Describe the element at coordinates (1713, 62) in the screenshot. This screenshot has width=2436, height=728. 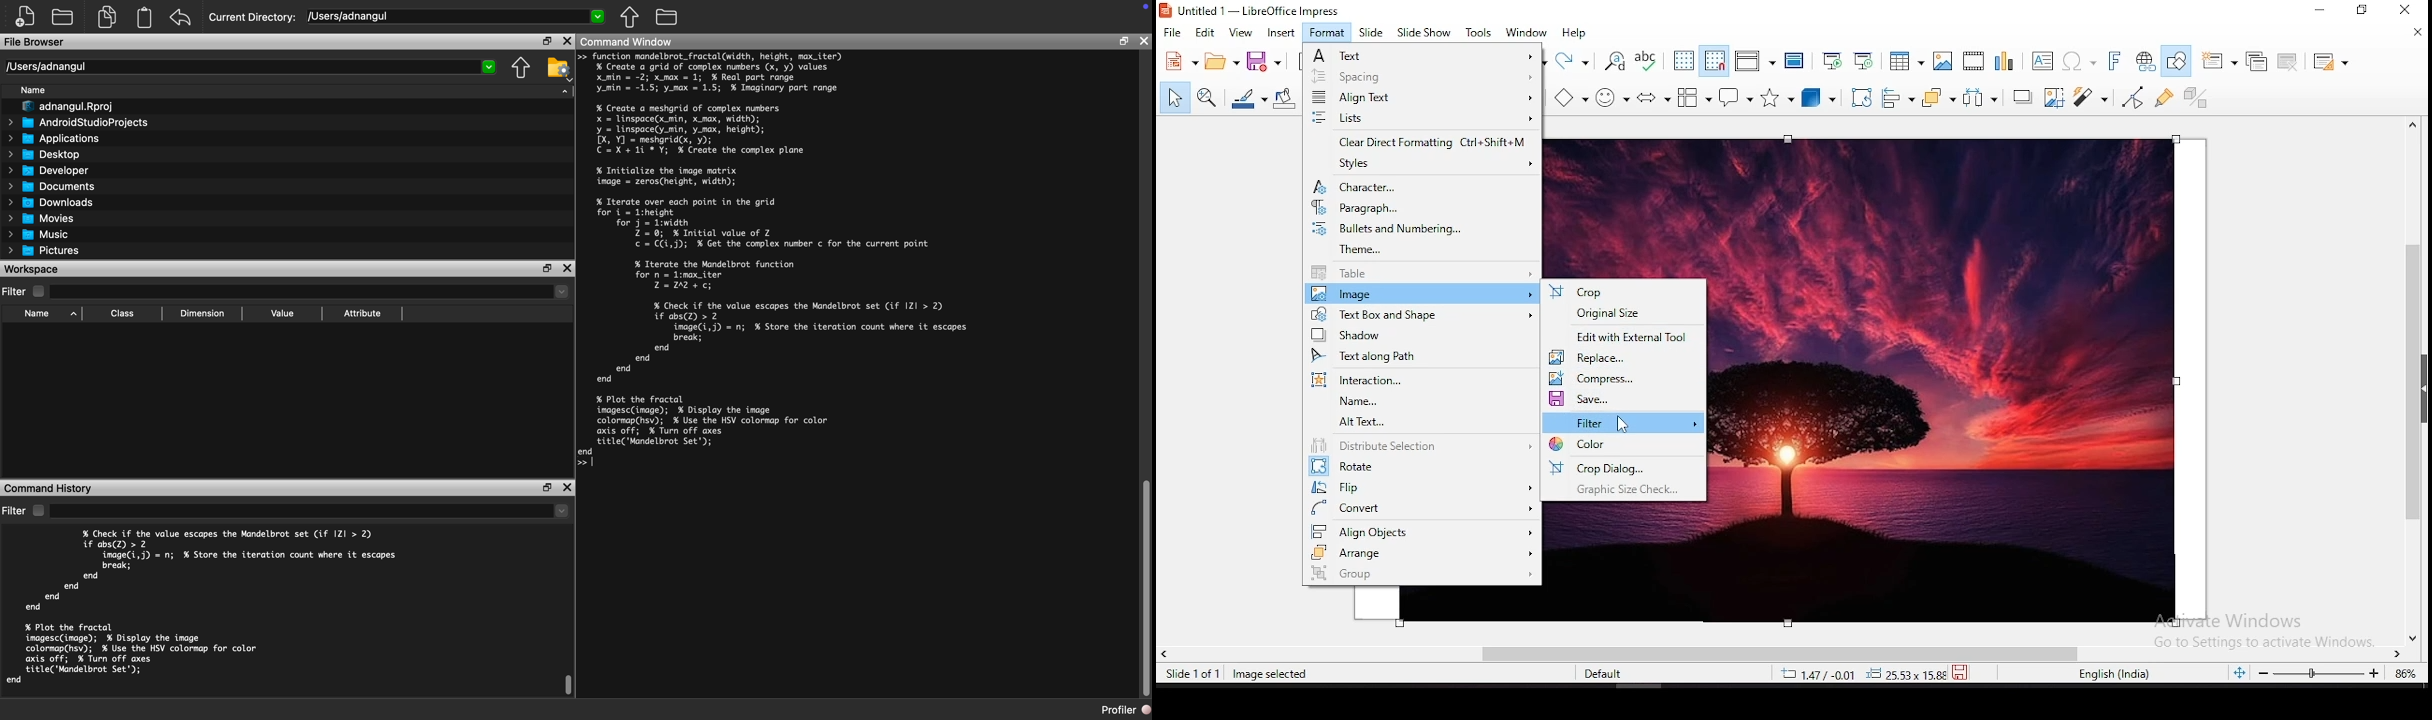
I see `snap to grid` at that location.